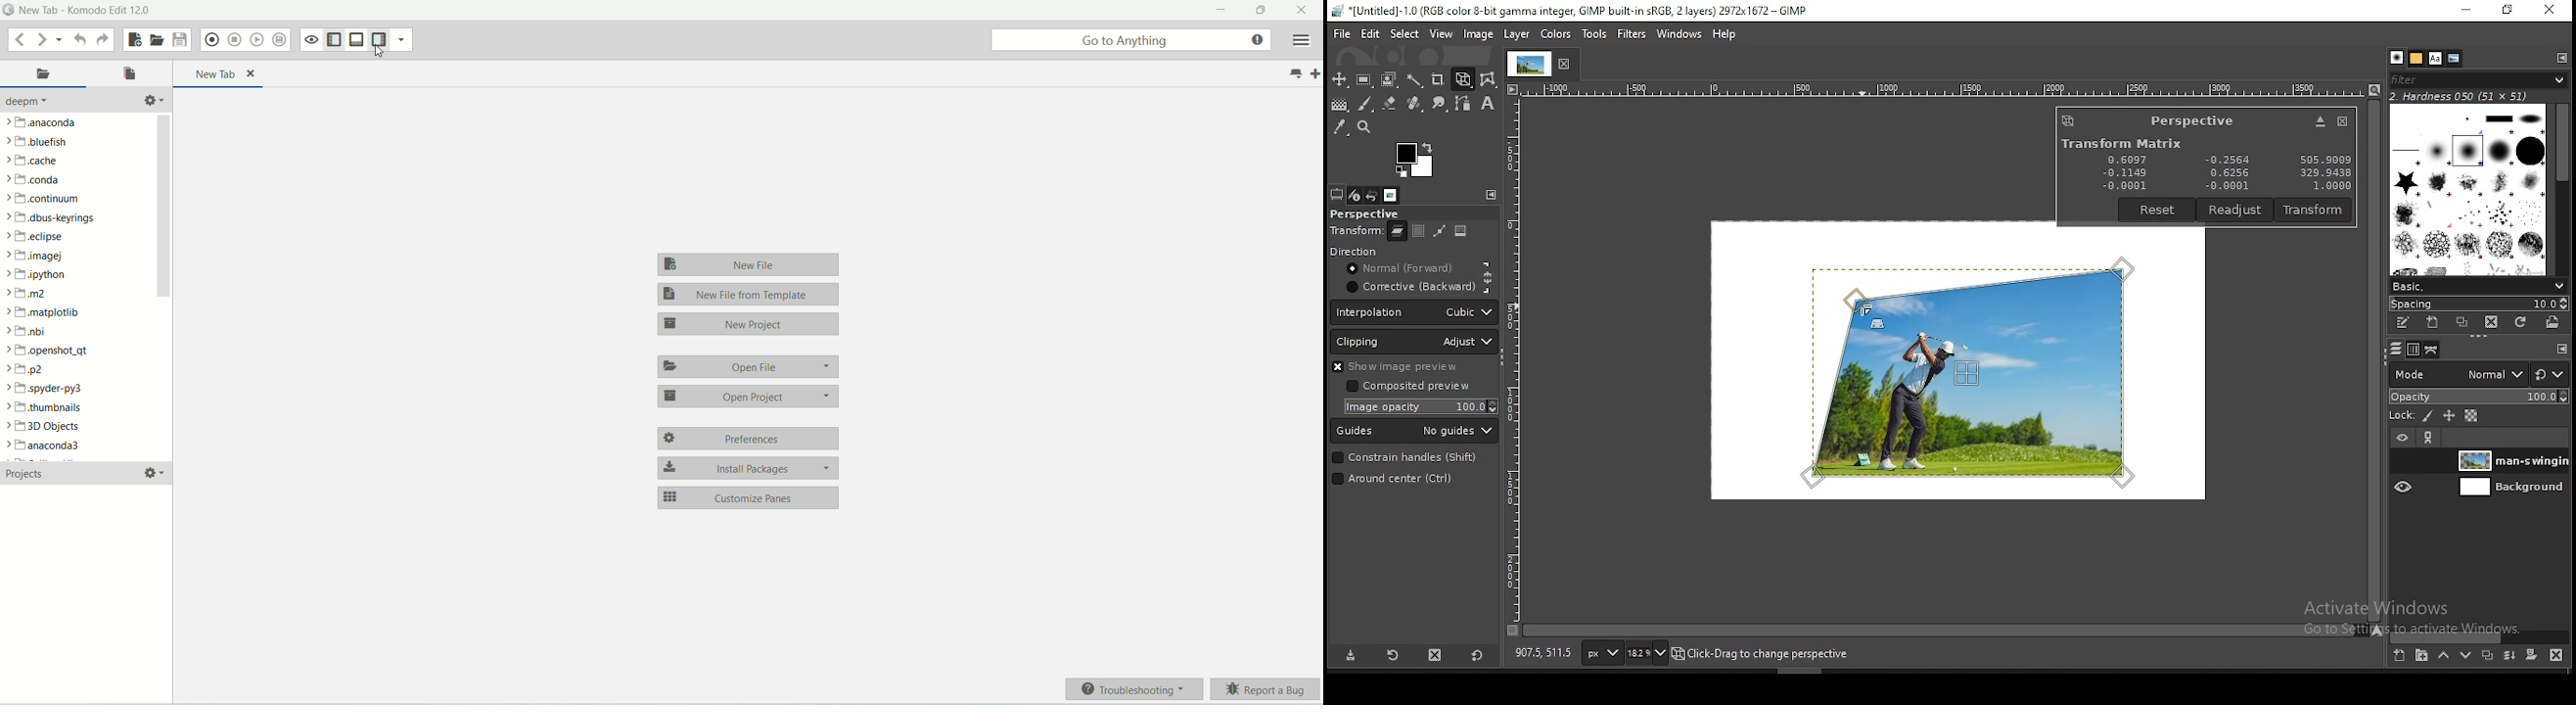  Describe the element at coordinates (1379, 253) in the screenshot. I see `direction` at that location.